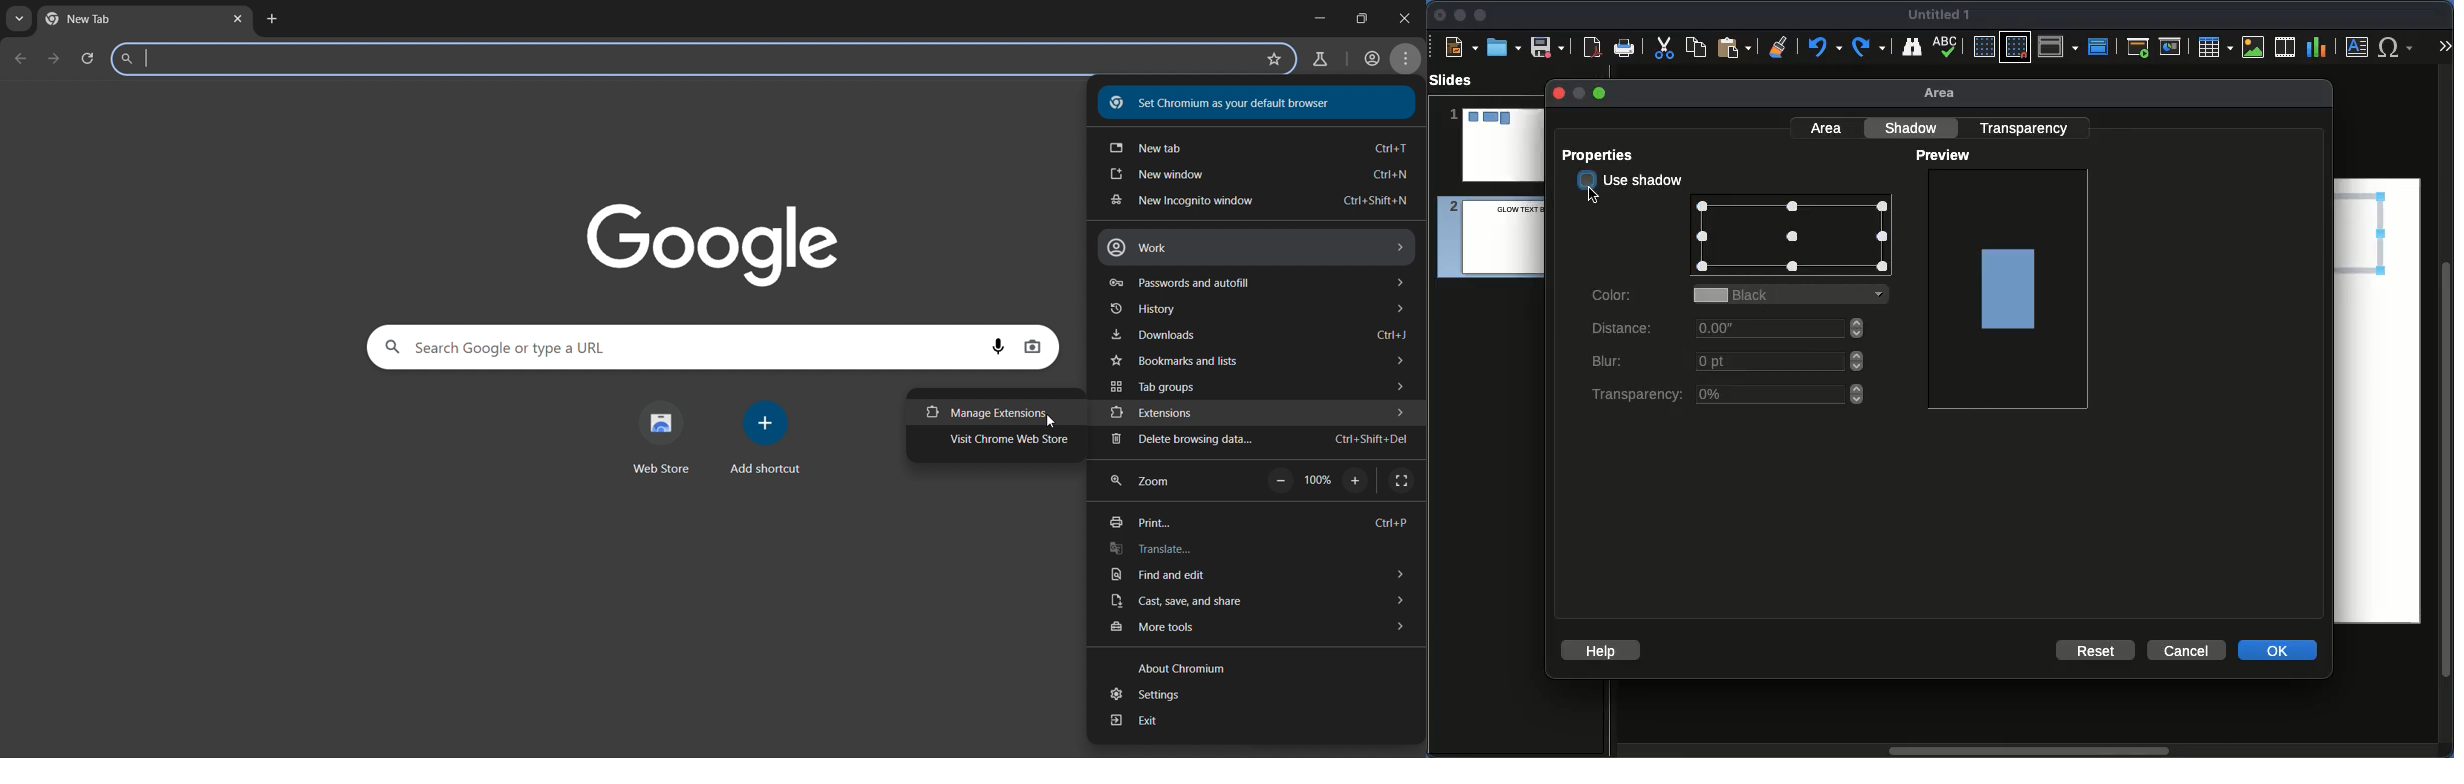  I want to click on Shadow, so click(1914, 127).